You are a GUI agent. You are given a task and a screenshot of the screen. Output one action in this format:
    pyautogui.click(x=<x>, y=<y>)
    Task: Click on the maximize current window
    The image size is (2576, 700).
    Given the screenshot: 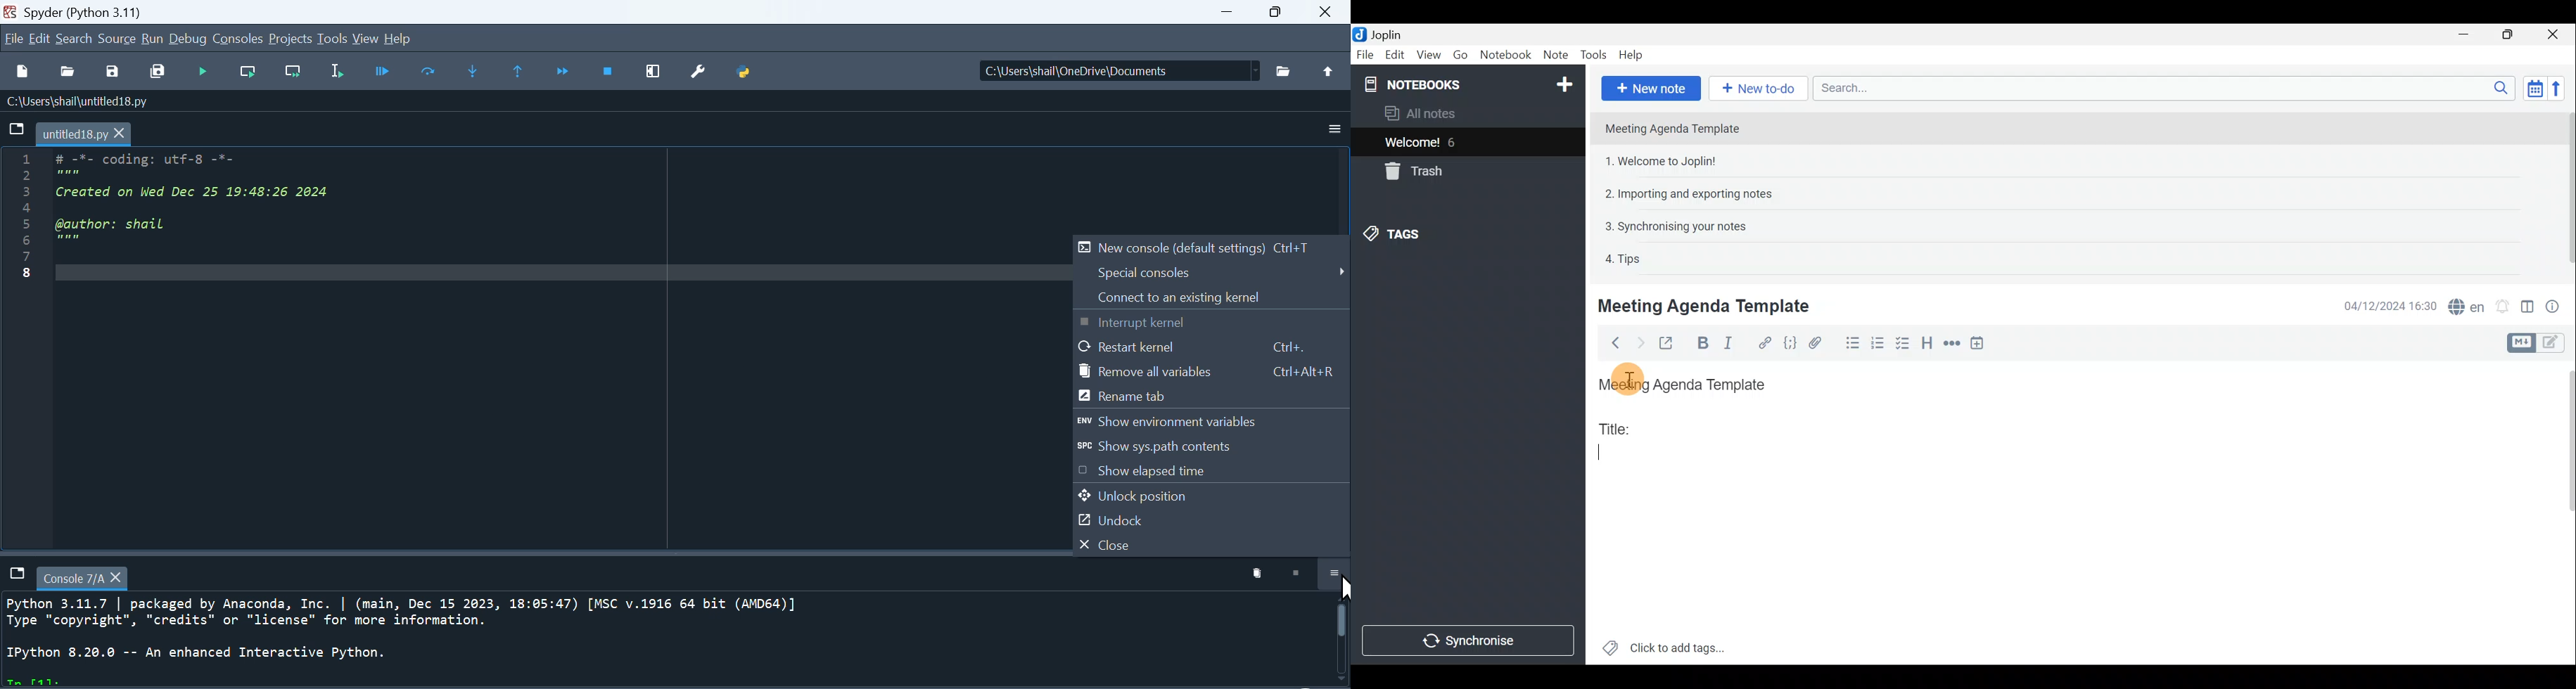 What is the action you would take?
    pyautogui.click(x=655, y=73)
    